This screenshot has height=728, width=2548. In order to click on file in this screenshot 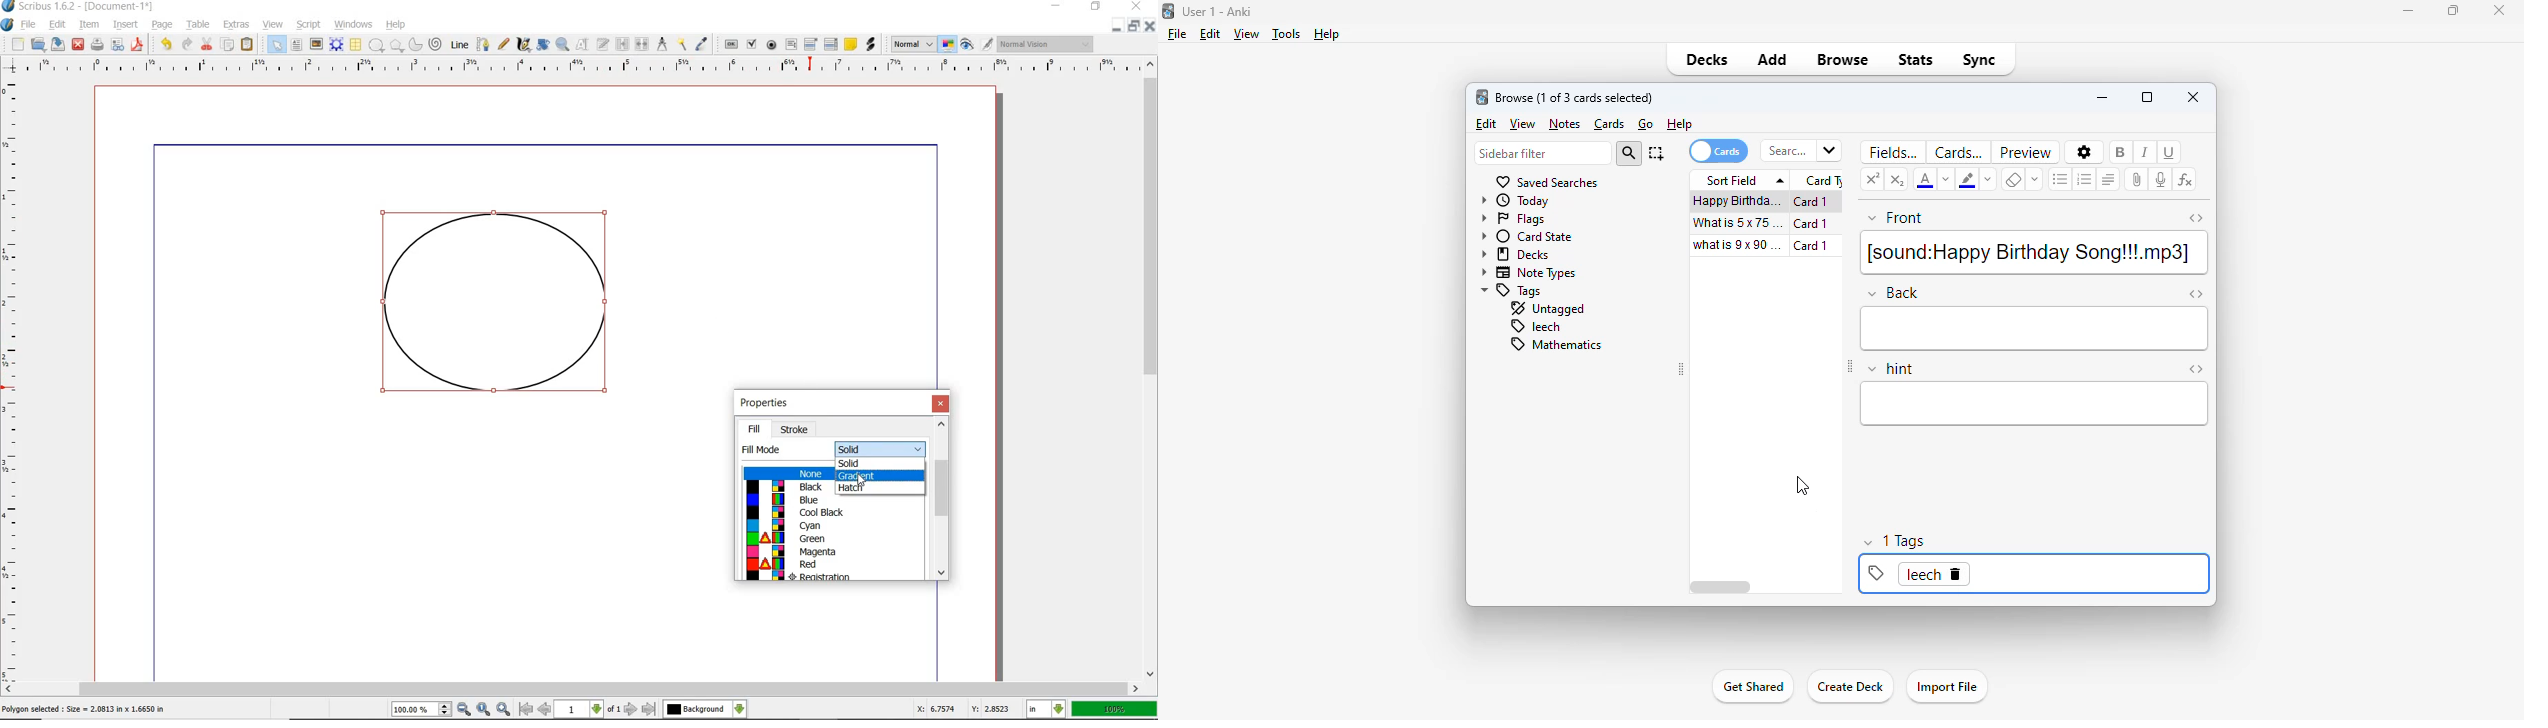, I will do `click(1177, 34)`.